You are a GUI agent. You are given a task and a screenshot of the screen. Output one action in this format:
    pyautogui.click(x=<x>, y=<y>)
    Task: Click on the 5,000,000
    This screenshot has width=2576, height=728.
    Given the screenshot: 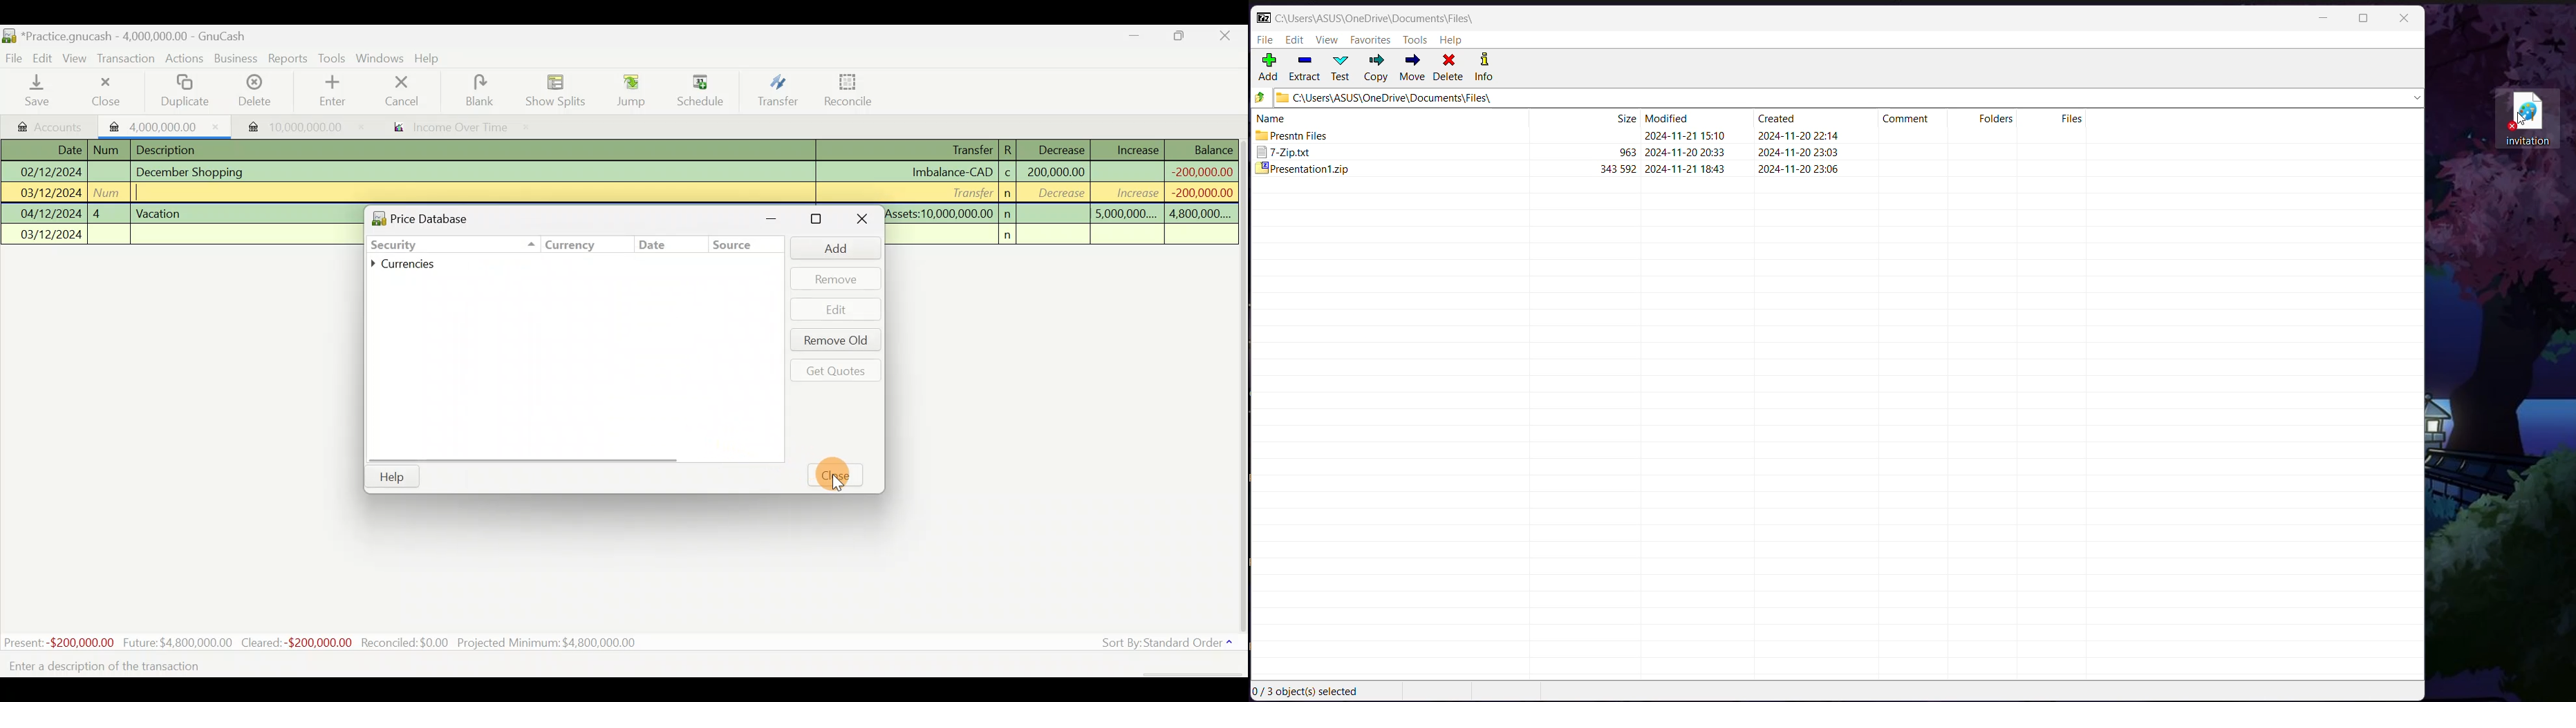 What is the action you would take?
    pyautogui.click(x=1126, y=216)
    